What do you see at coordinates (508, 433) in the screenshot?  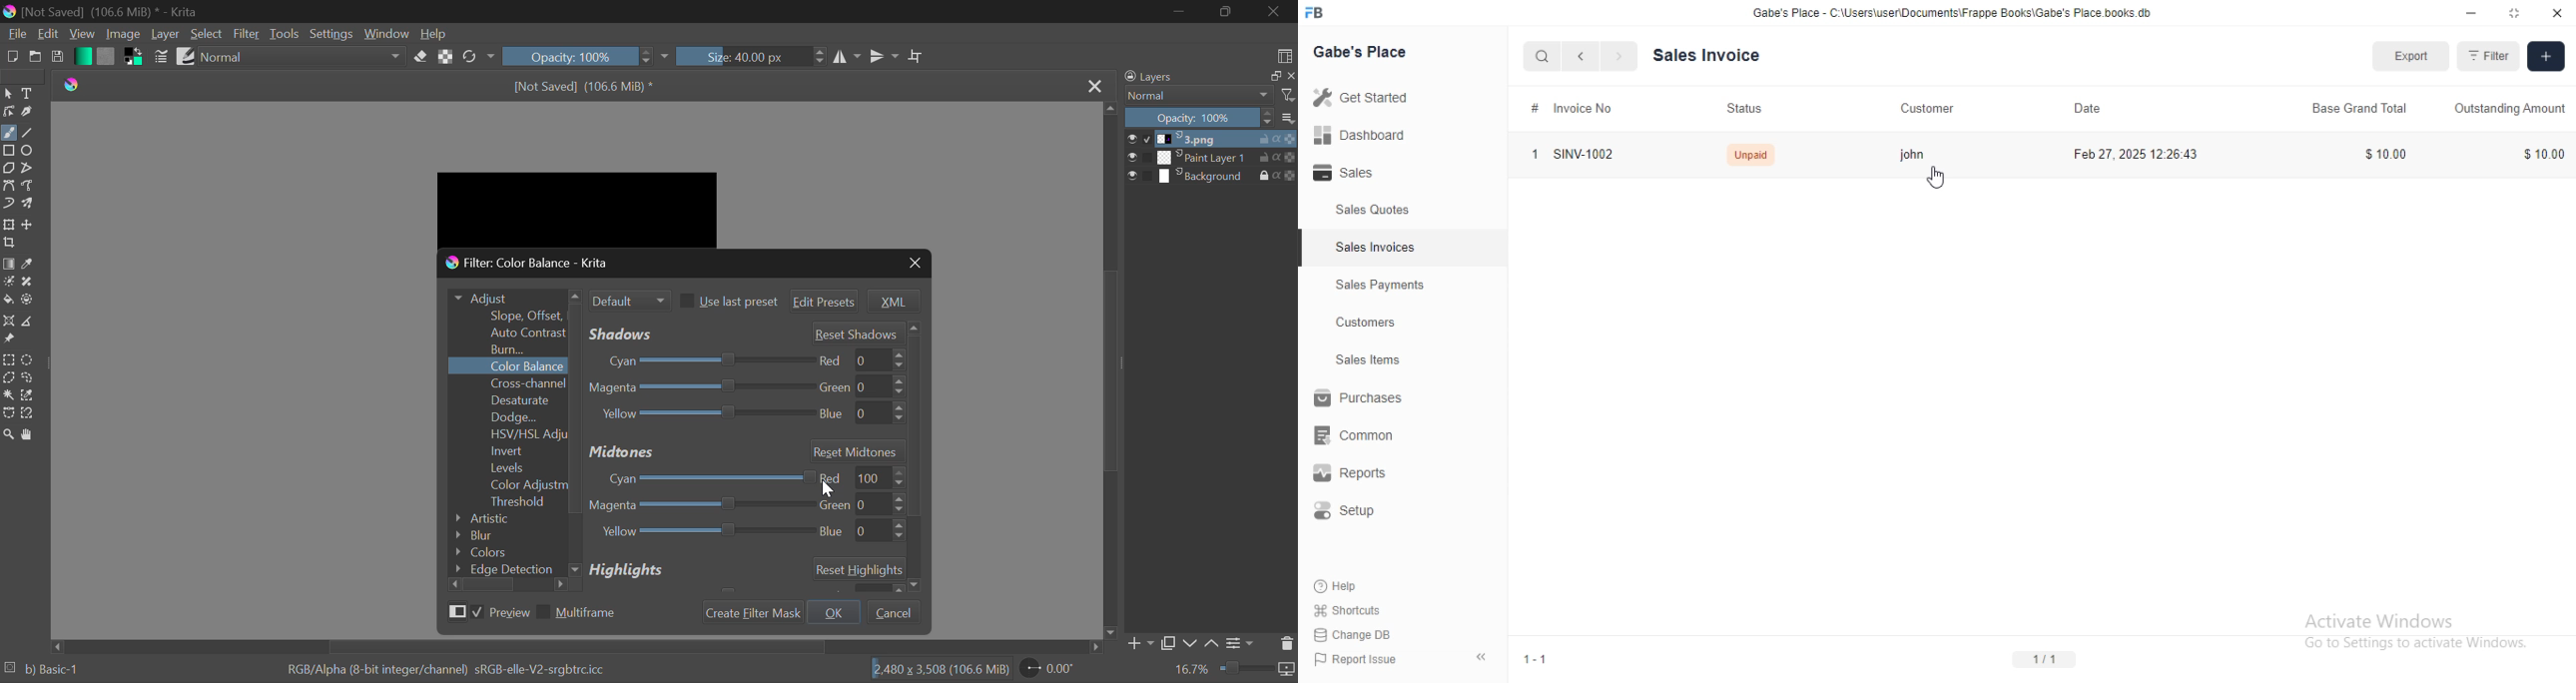 I see `HSV/HSL Adjustment` at bounding box center [508, 433].